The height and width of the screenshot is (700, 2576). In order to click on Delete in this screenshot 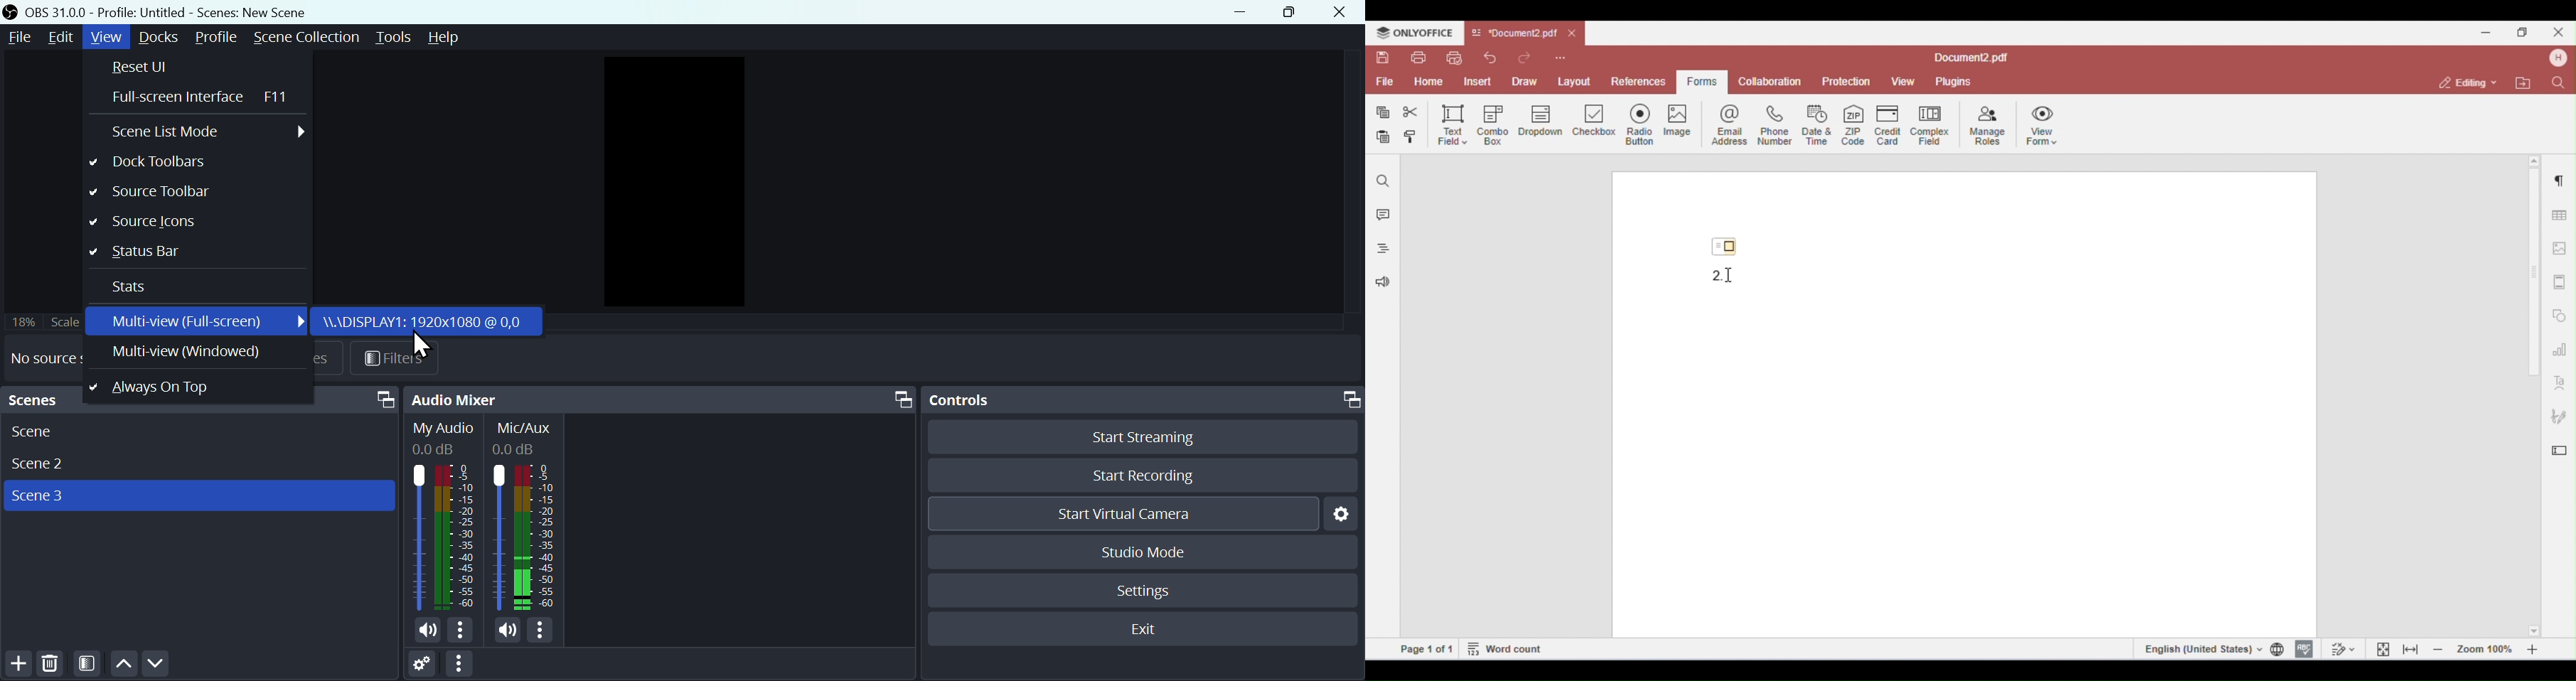, I will do `click(52, 666)`.